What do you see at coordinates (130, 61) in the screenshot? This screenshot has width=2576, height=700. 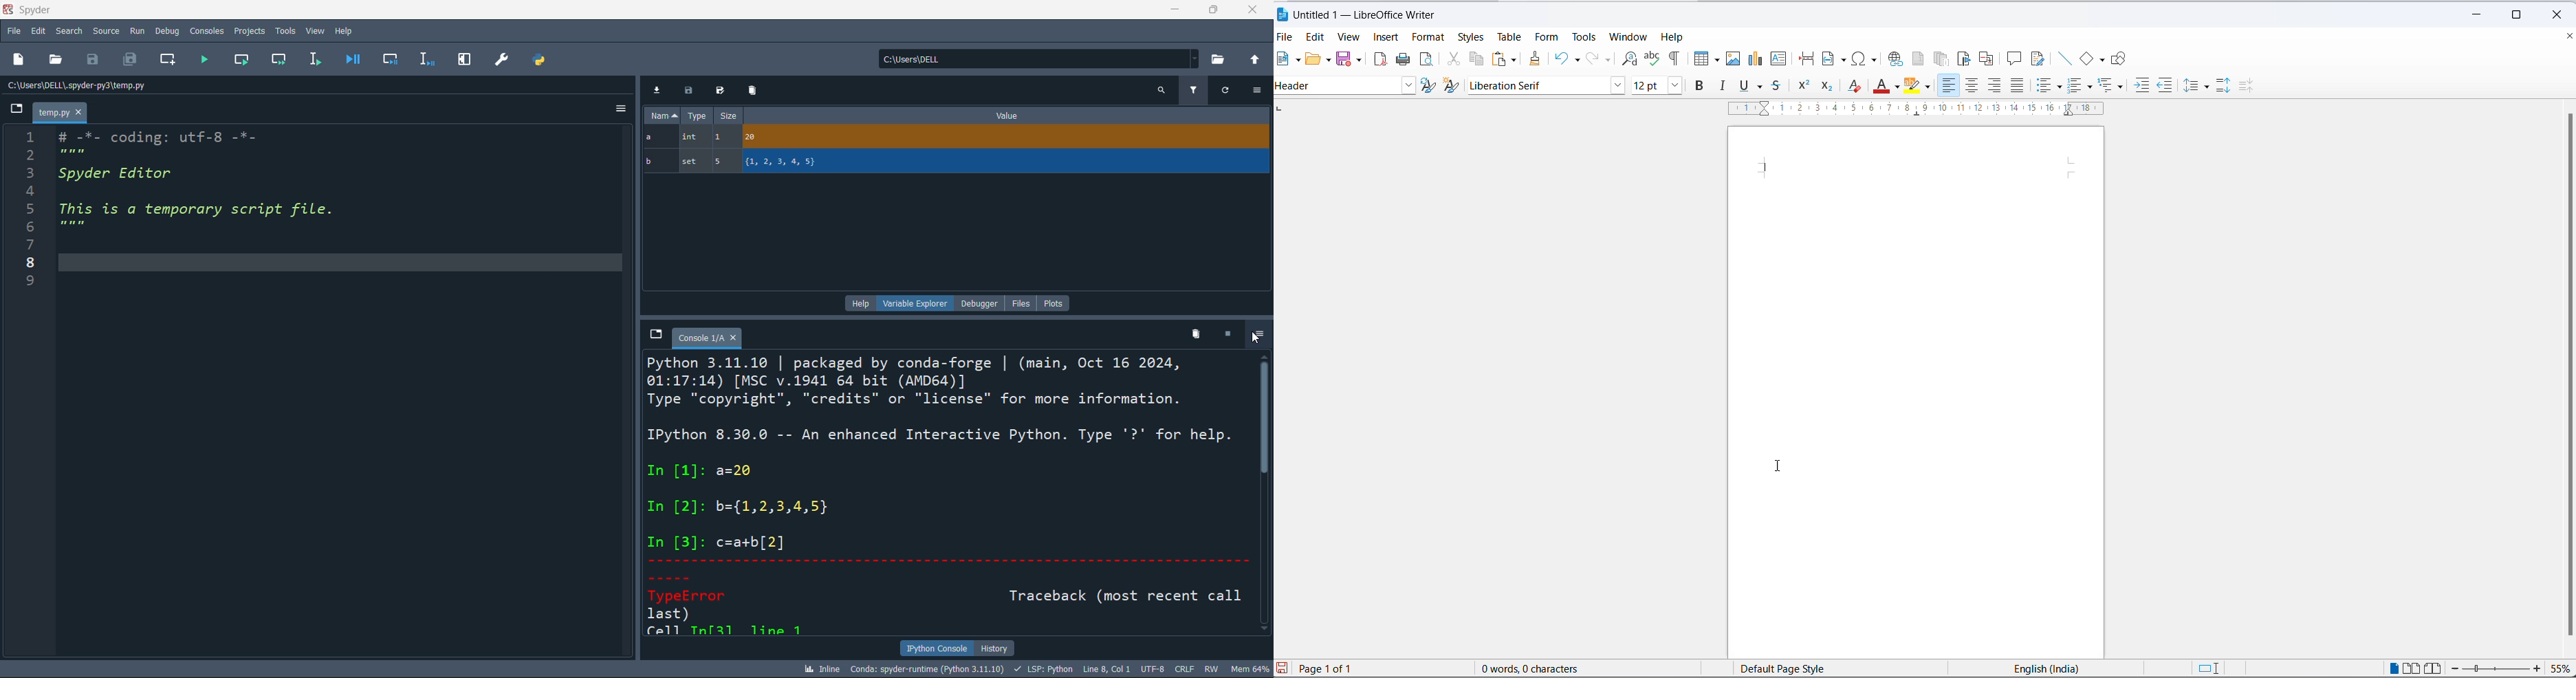 I see `save all` at bounding box center [130, 61].